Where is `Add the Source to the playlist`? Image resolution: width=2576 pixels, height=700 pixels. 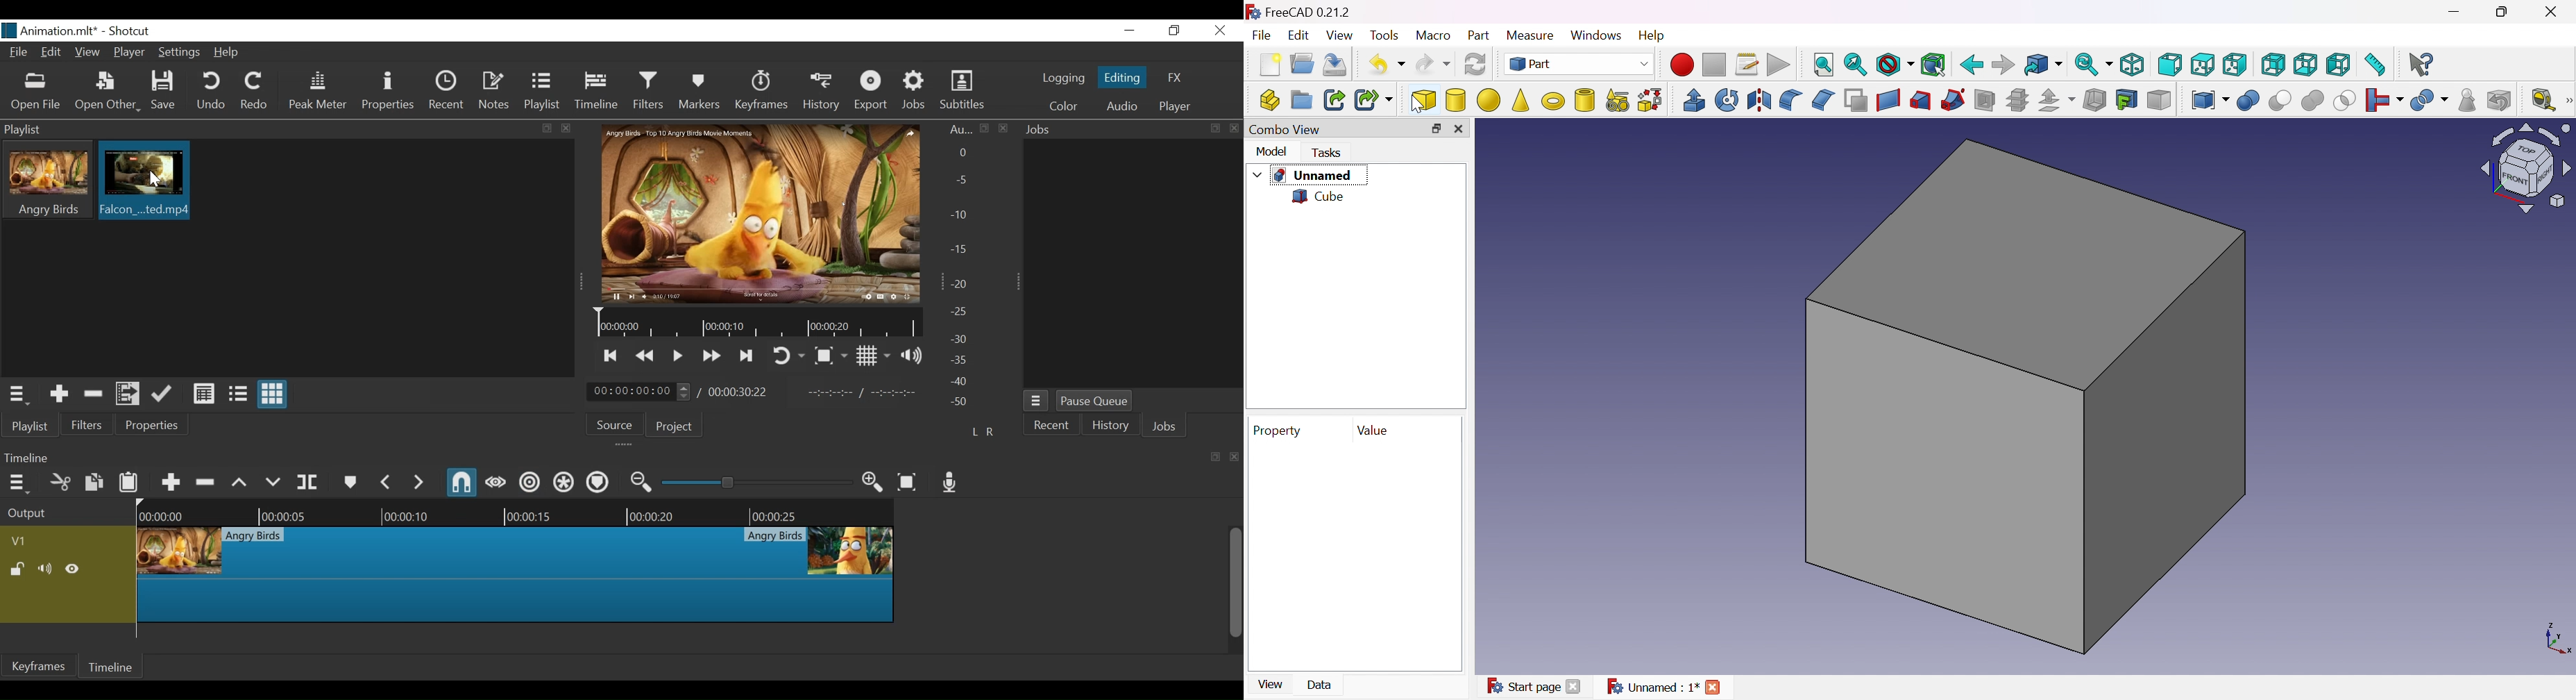
Add the Source to the playlist is located at coordinates (57, 393).